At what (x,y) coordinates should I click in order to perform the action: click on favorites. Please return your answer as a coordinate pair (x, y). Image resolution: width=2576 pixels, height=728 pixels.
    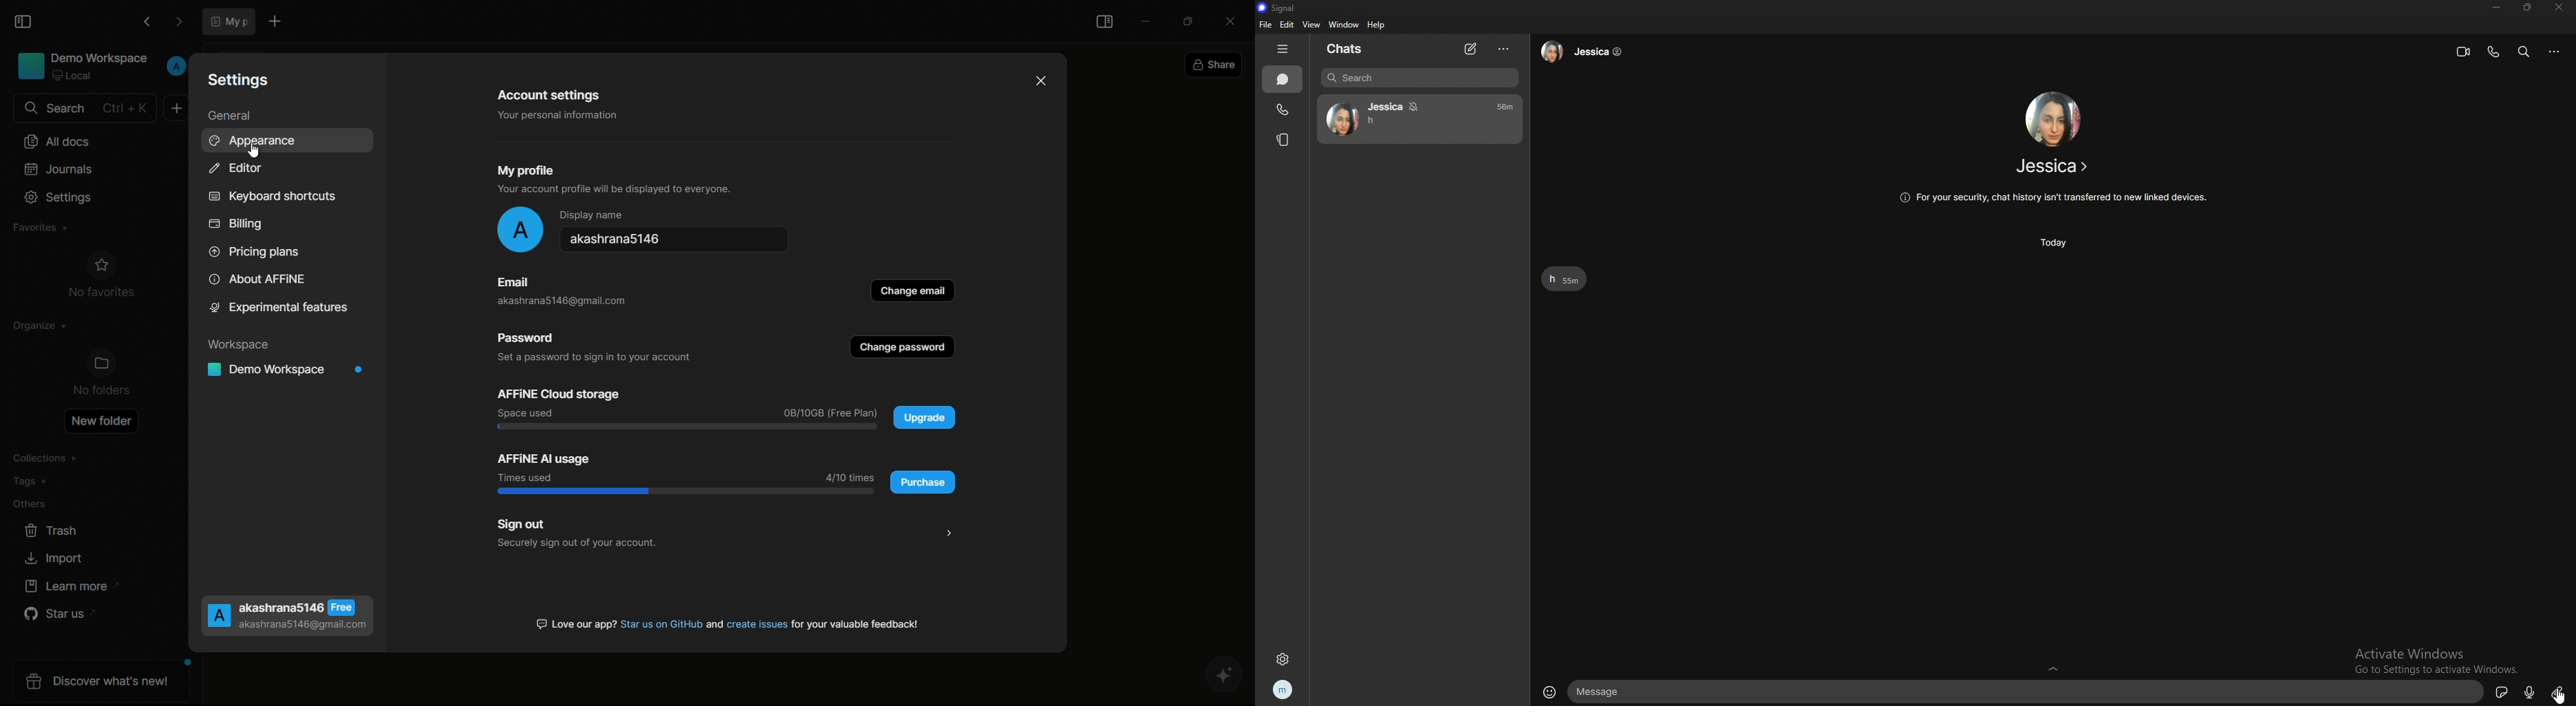
    Looking at the image, I should click on (37, 228).